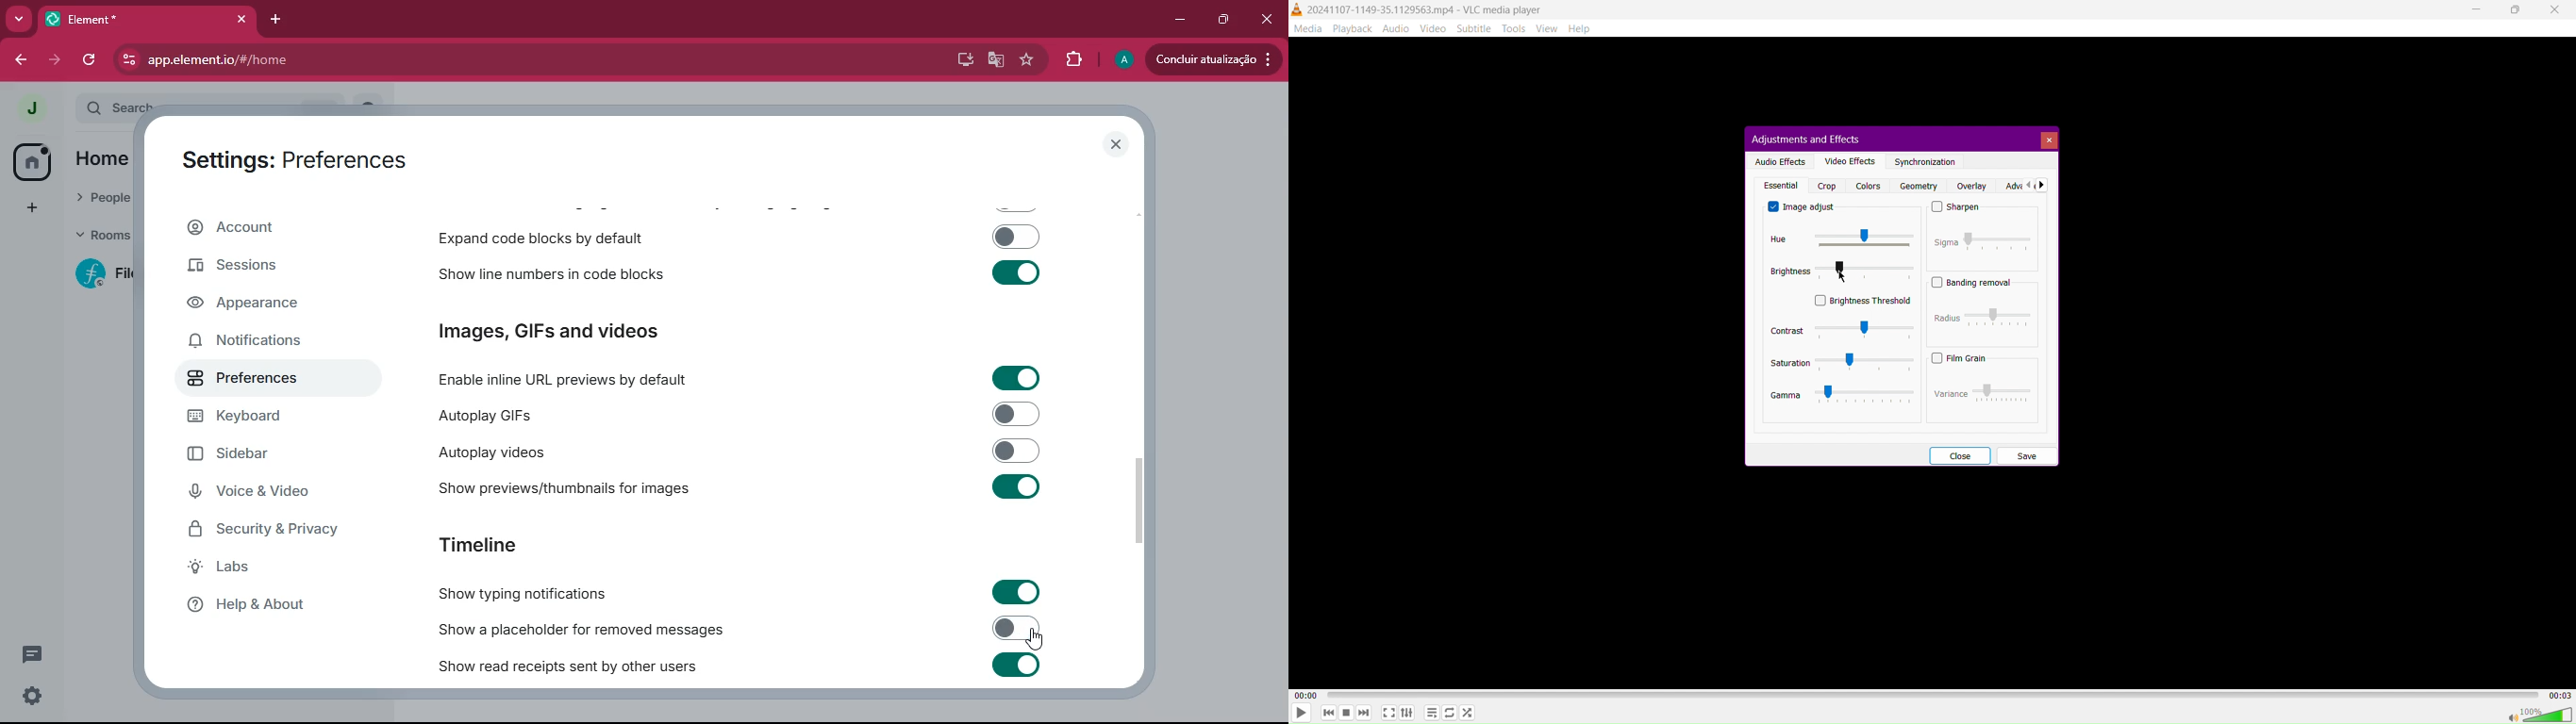 The image size is (2576, 728). I want to click on appearance, so click(259, 304).